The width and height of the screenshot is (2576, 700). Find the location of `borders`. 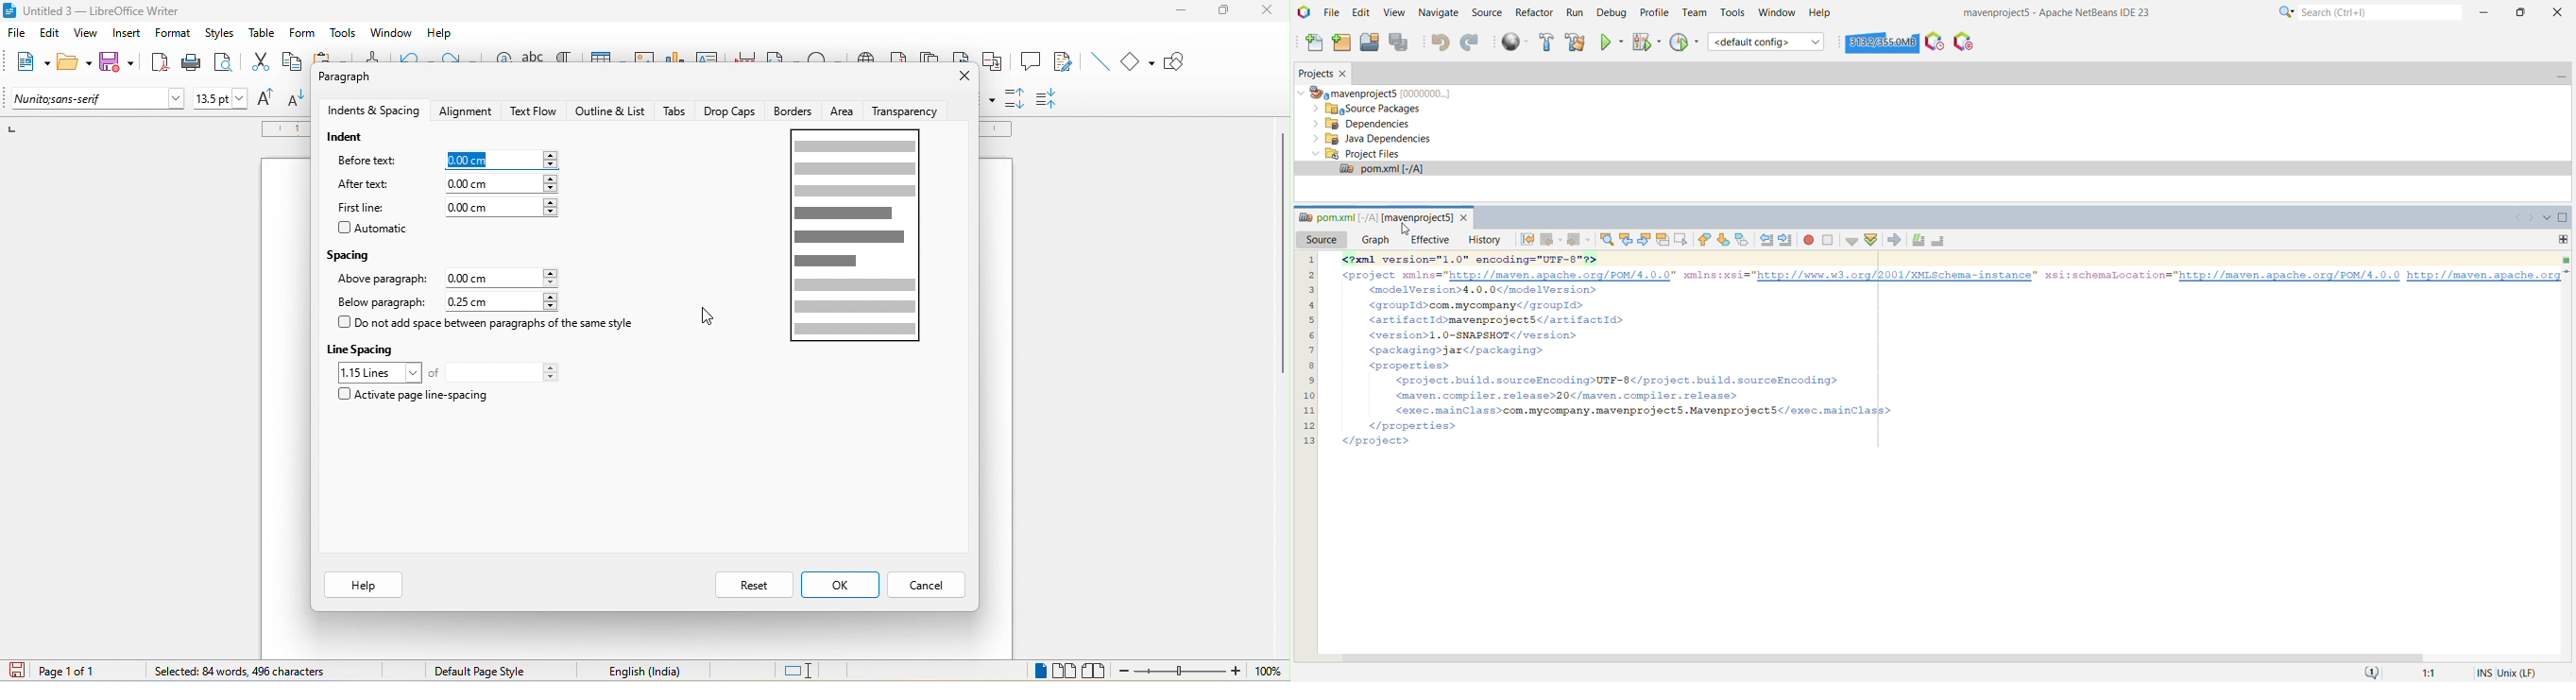

borders is located at coordinates (792, 111).